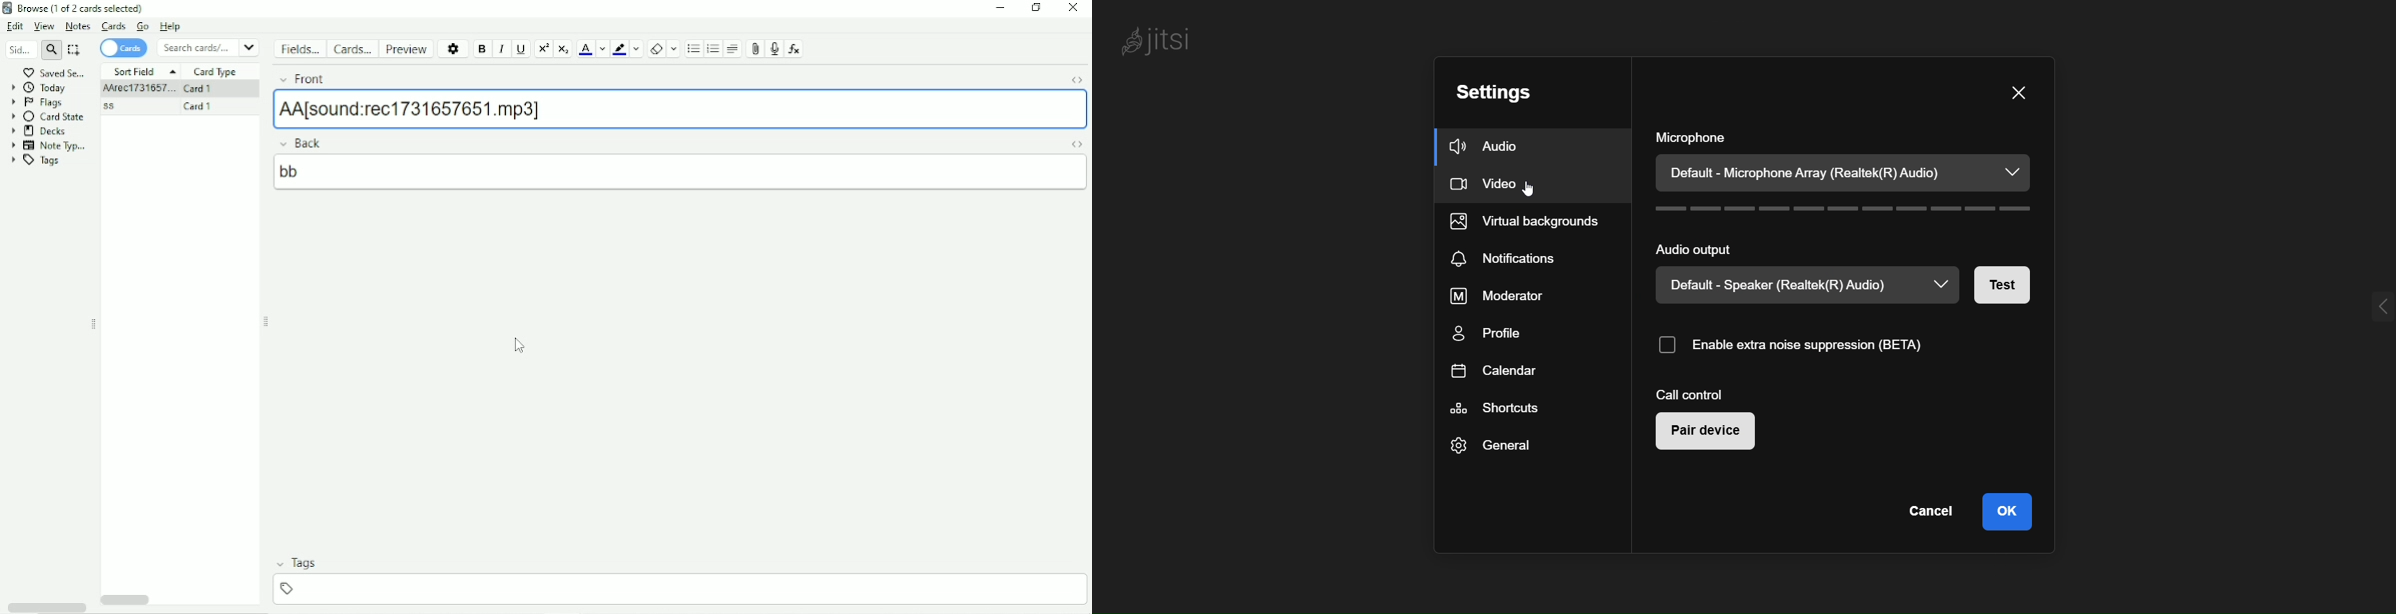 This screenshot has width=2408, height=616. Describe the element at coordinates (1074, 80) in the screenshot. I see `Toggle HTML Editor` at that location.